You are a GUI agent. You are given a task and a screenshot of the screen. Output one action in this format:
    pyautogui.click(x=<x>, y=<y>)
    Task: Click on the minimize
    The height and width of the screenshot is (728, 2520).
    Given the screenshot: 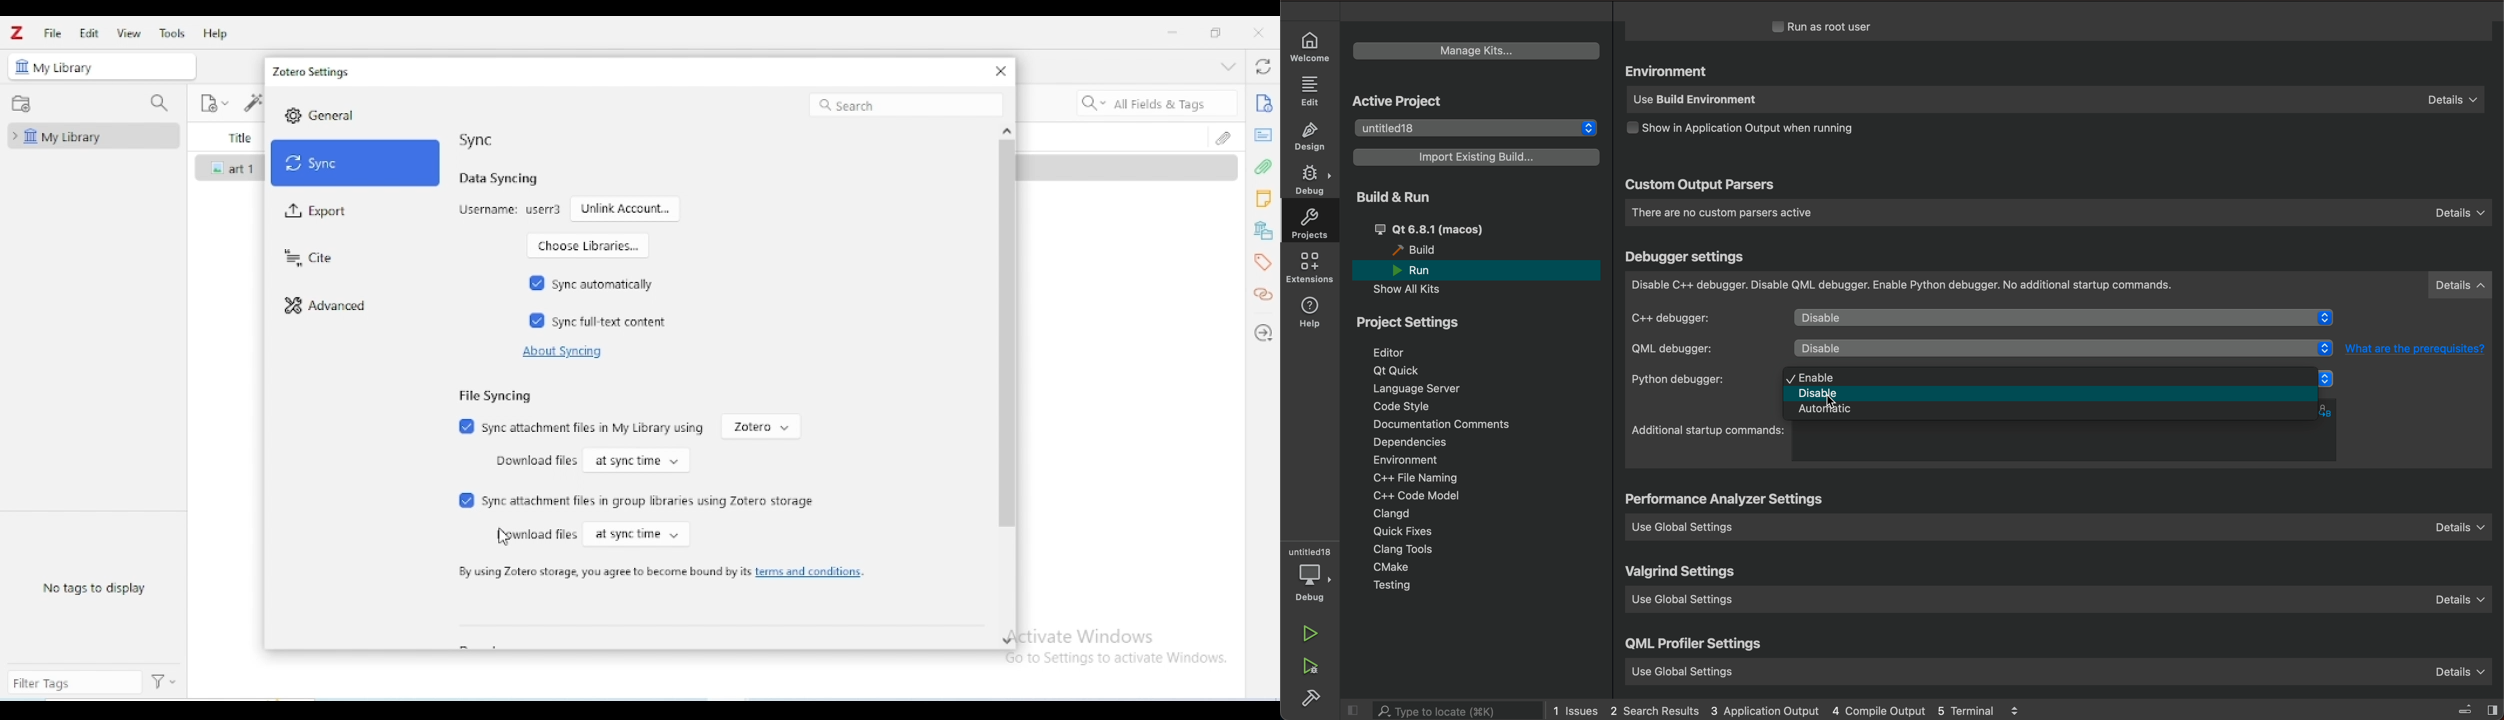 What is the action you would take?
    pyautogui.click(x=1173, y=33)
    